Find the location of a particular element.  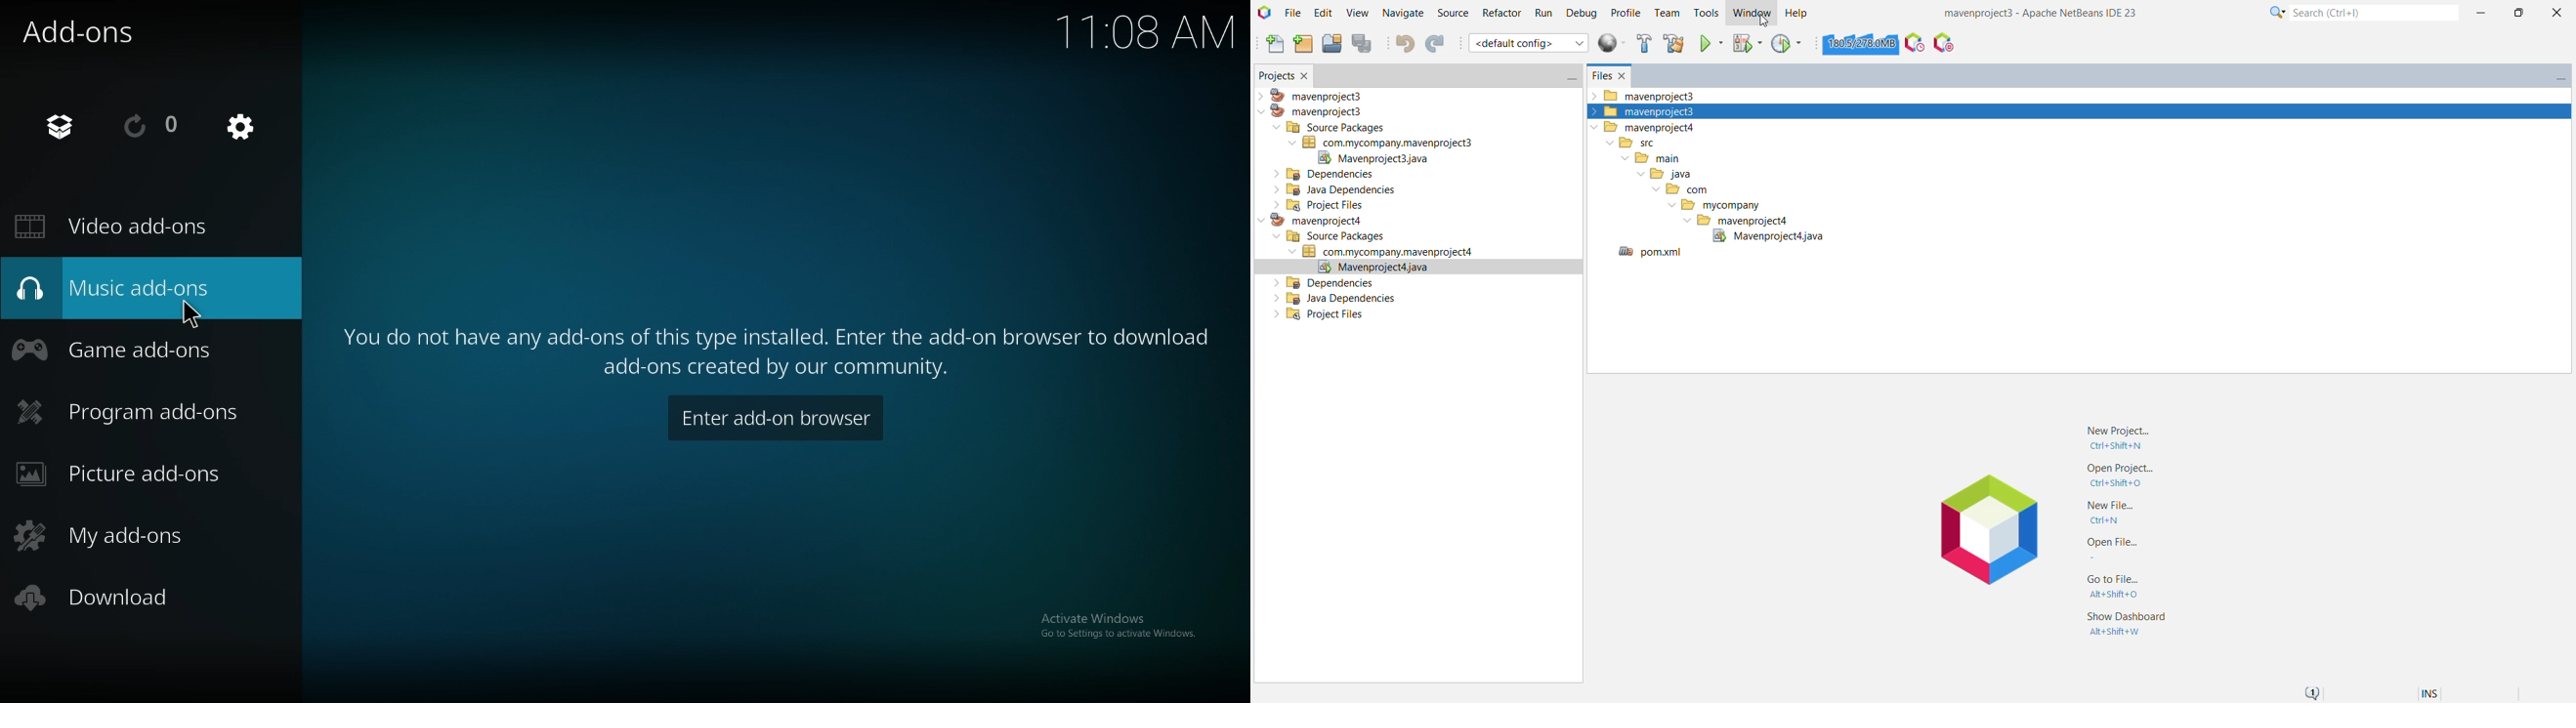

Jave Source Package (com.mycompany.mavenproject4) is located at coordinates (1386, 251).